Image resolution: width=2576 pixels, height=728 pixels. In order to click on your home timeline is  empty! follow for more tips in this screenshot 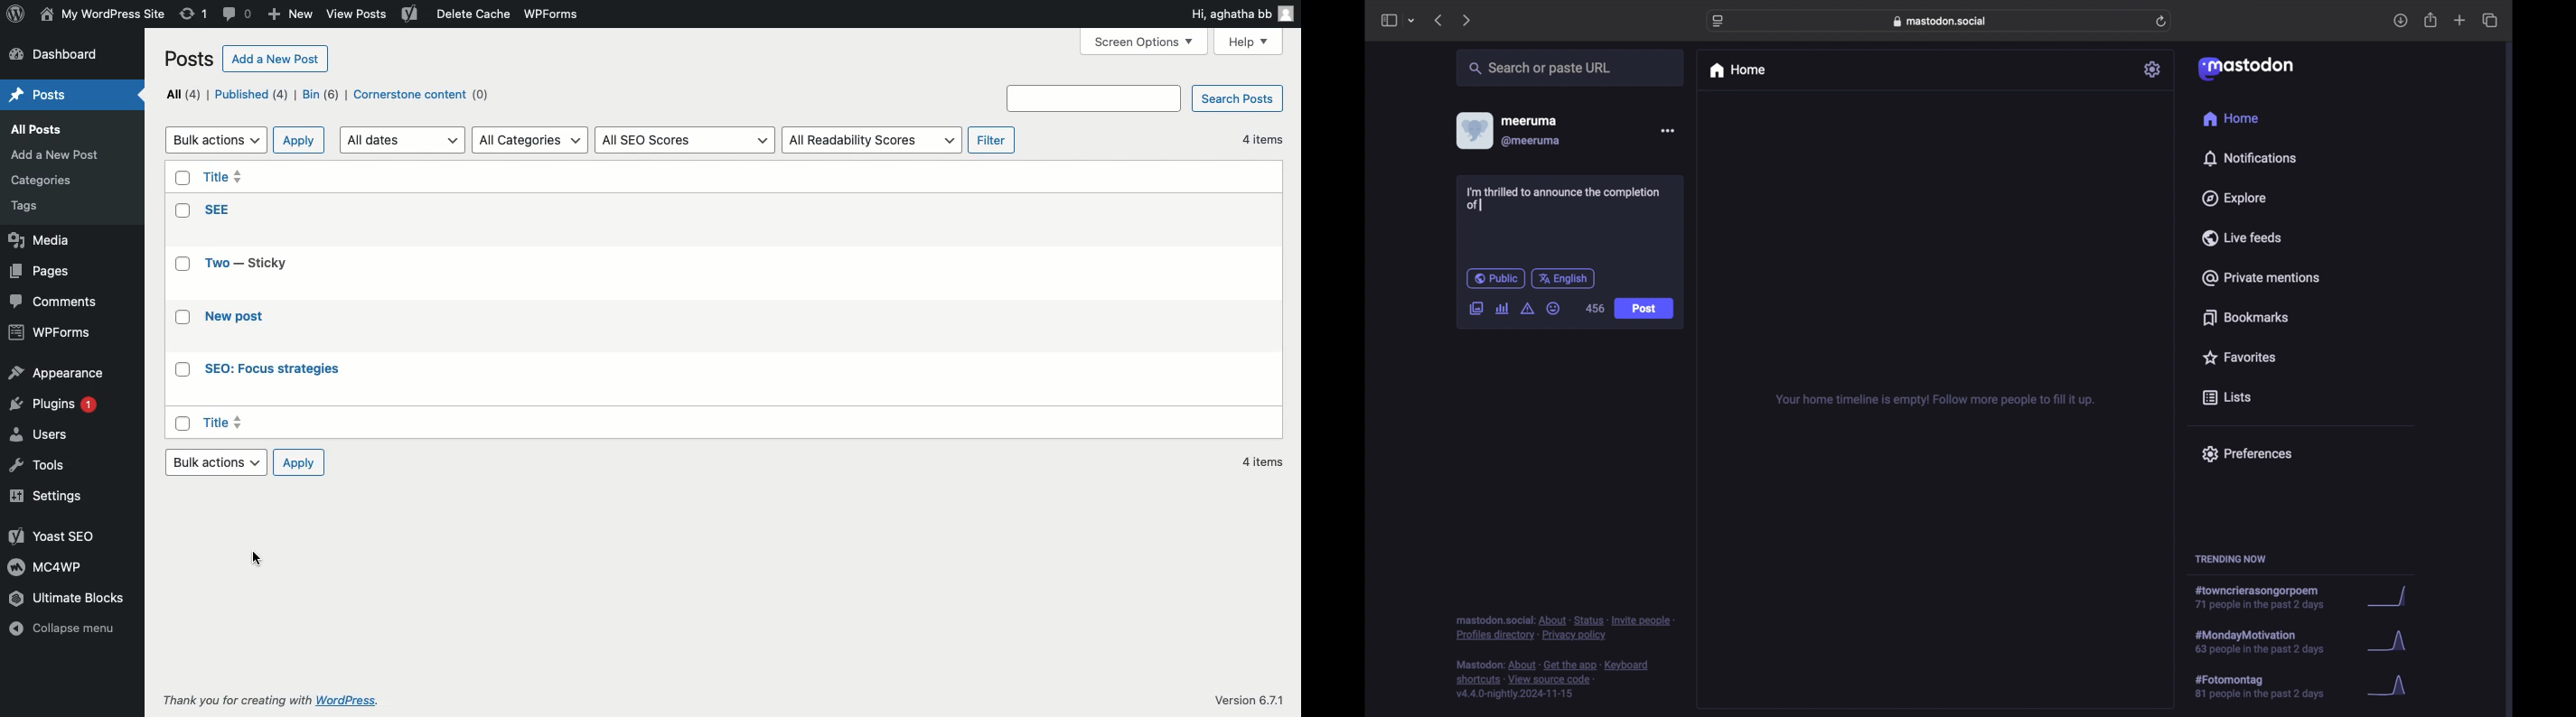, I will do `click(1933, 400)`.